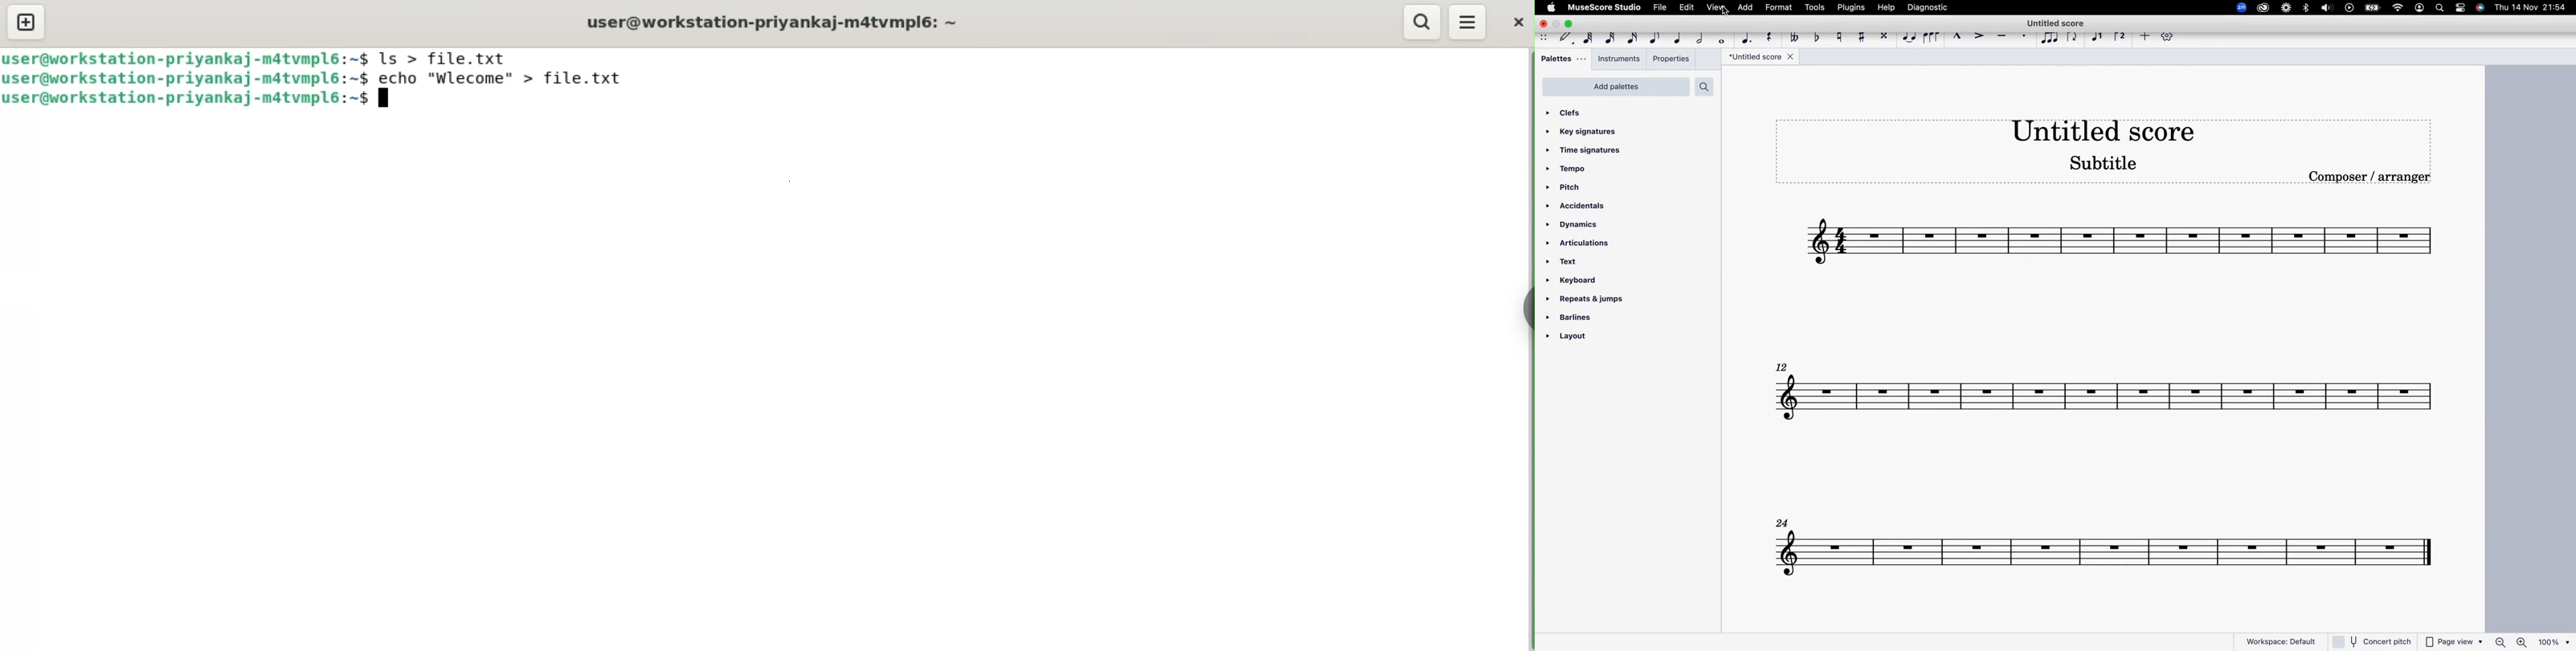  What do you see at coordinates (2280, 641) in the screenshot?
I see `workspace: default` at bounding box center [2280, 641].